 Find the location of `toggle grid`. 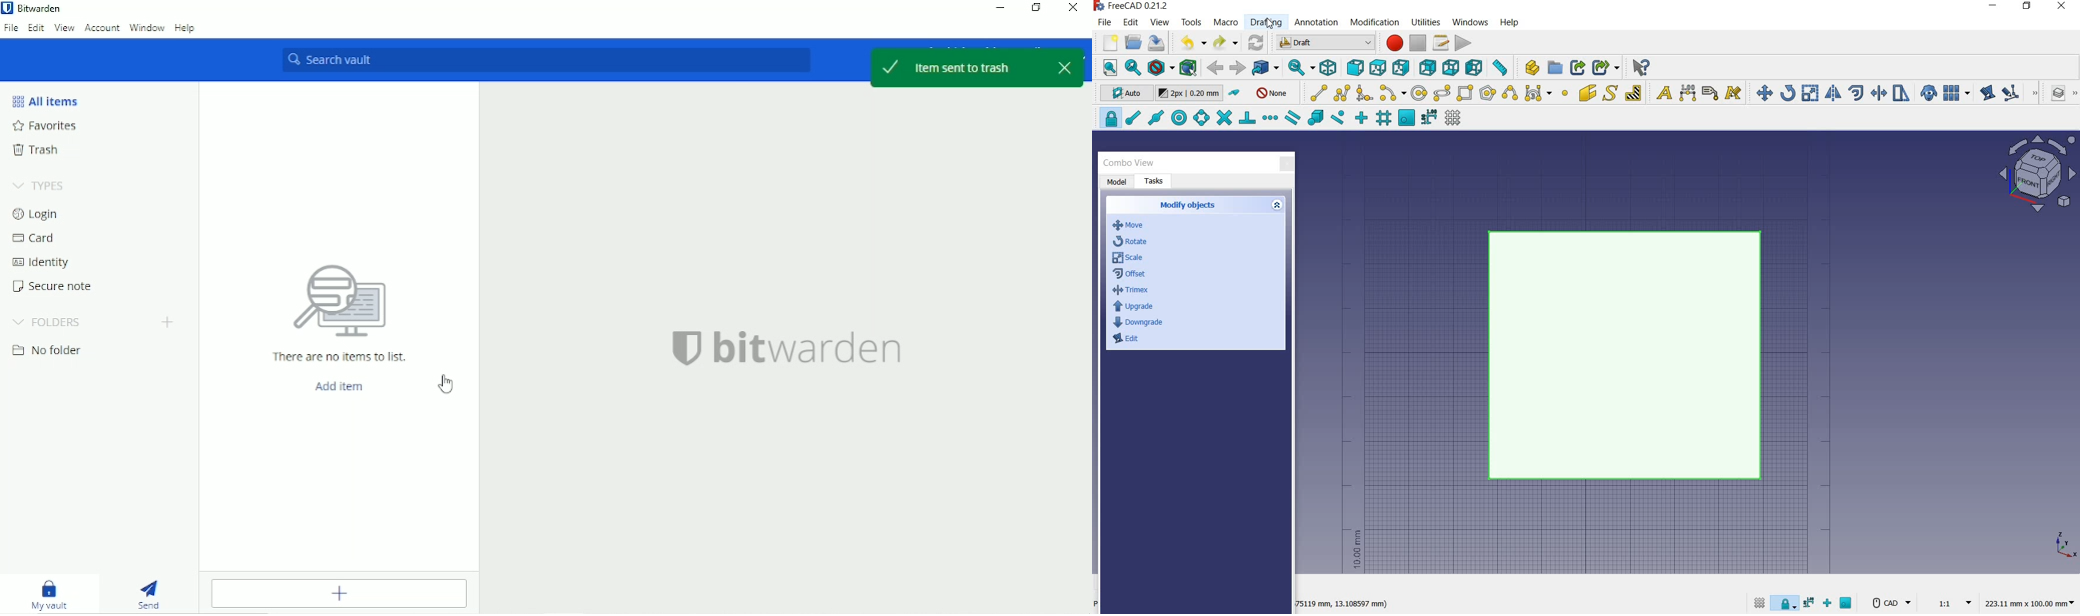

toggle grid is located at coordinates (1758, 602).